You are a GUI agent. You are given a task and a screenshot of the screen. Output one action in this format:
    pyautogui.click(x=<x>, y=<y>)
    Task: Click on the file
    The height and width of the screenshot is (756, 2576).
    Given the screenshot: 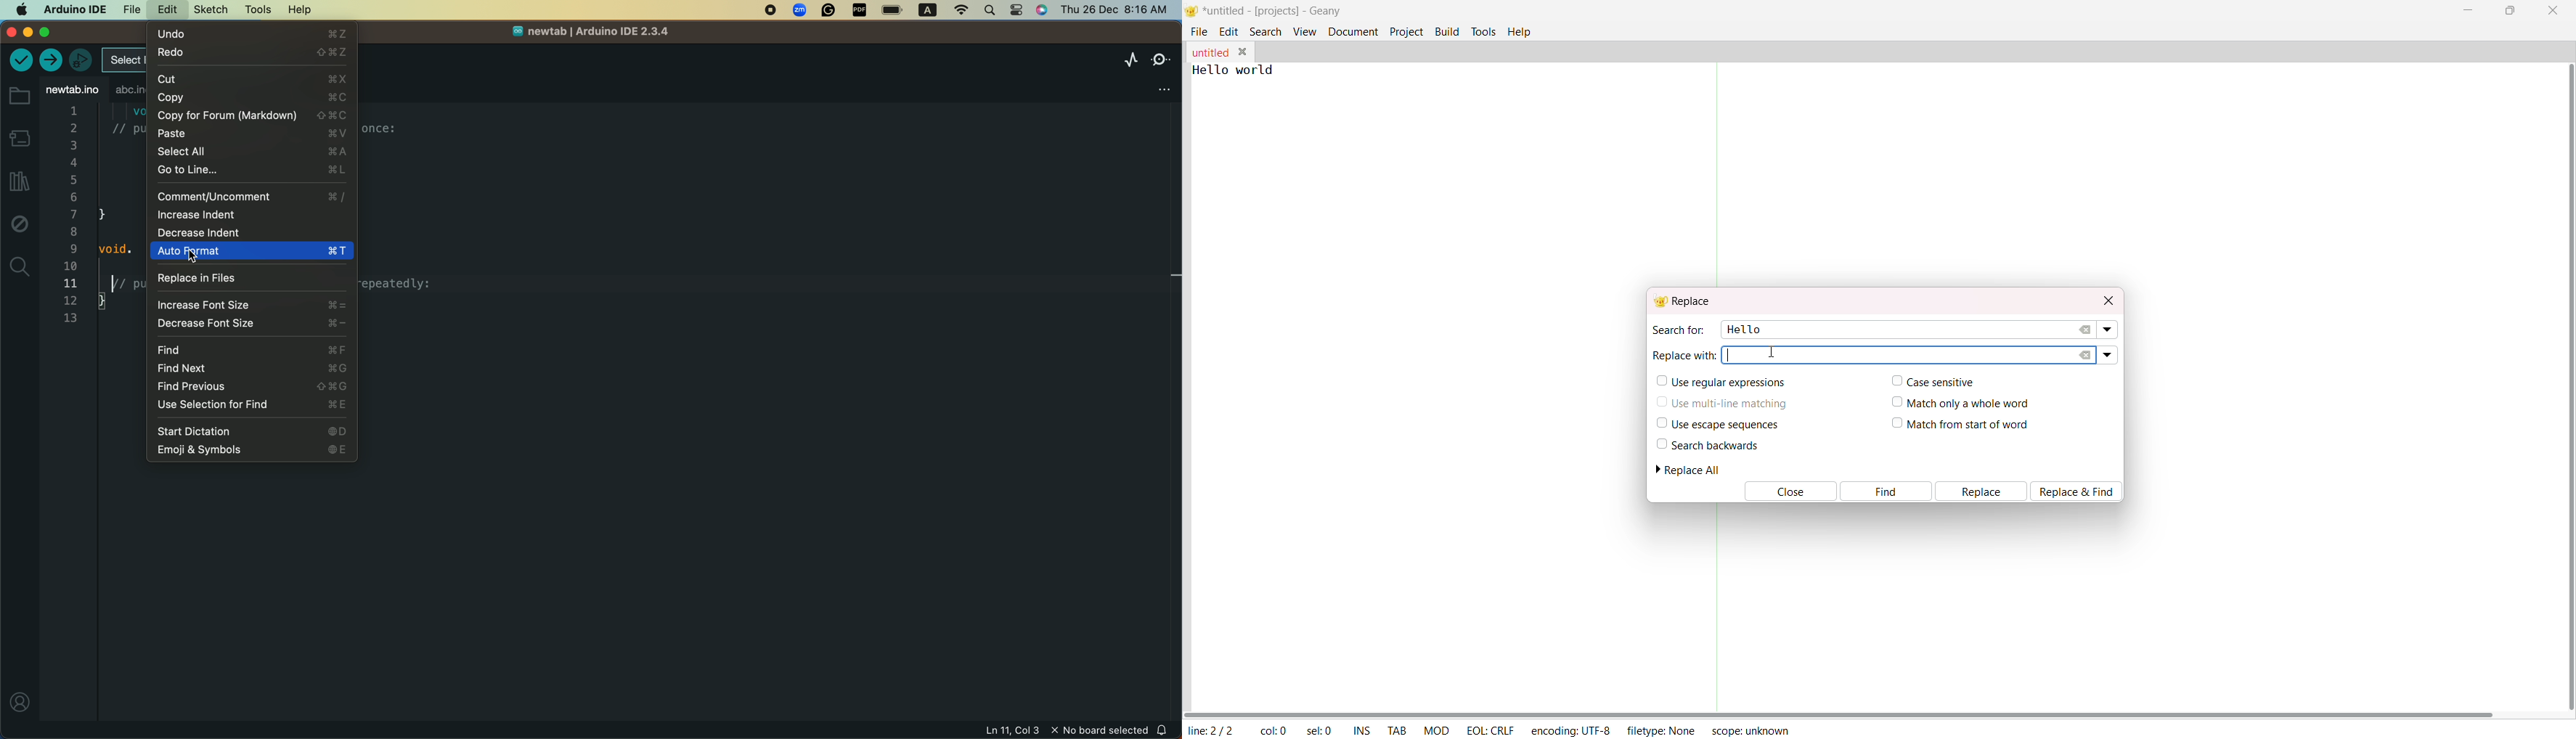 What is the action you would take?
    pyautogui.click(x=1200, y=30)
    